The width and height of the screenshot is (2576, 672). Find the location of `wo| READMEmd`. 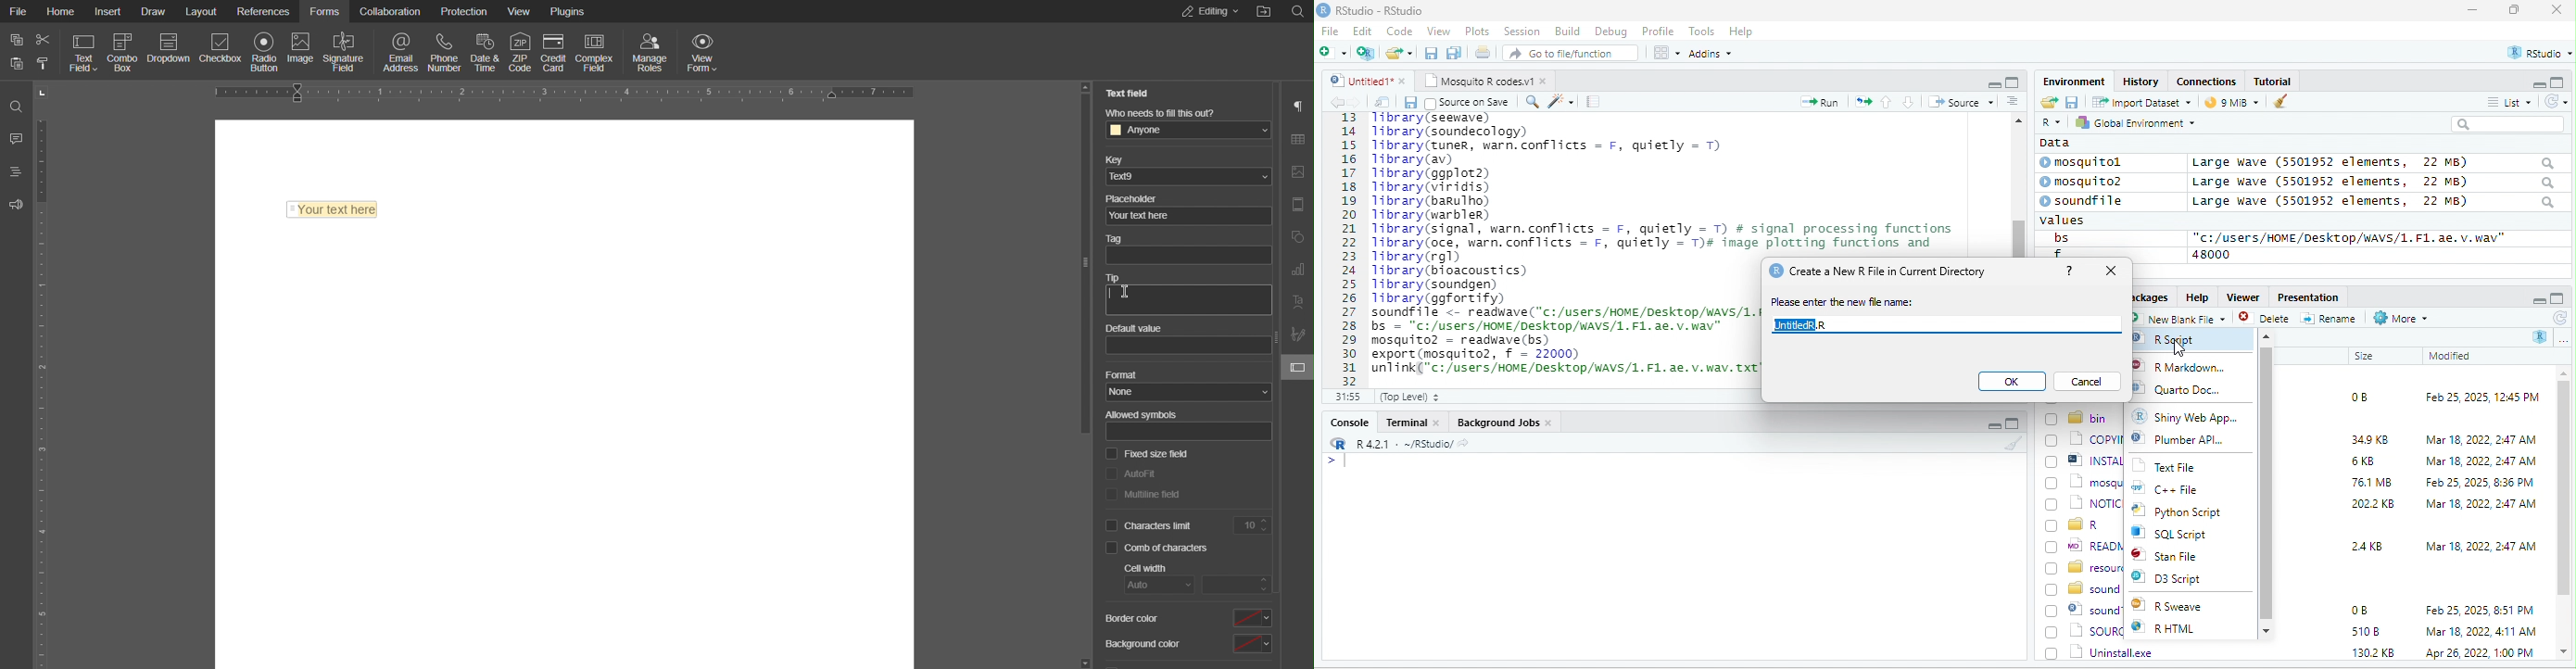

wo| READMEmd is located at coordinates (2083, 545).